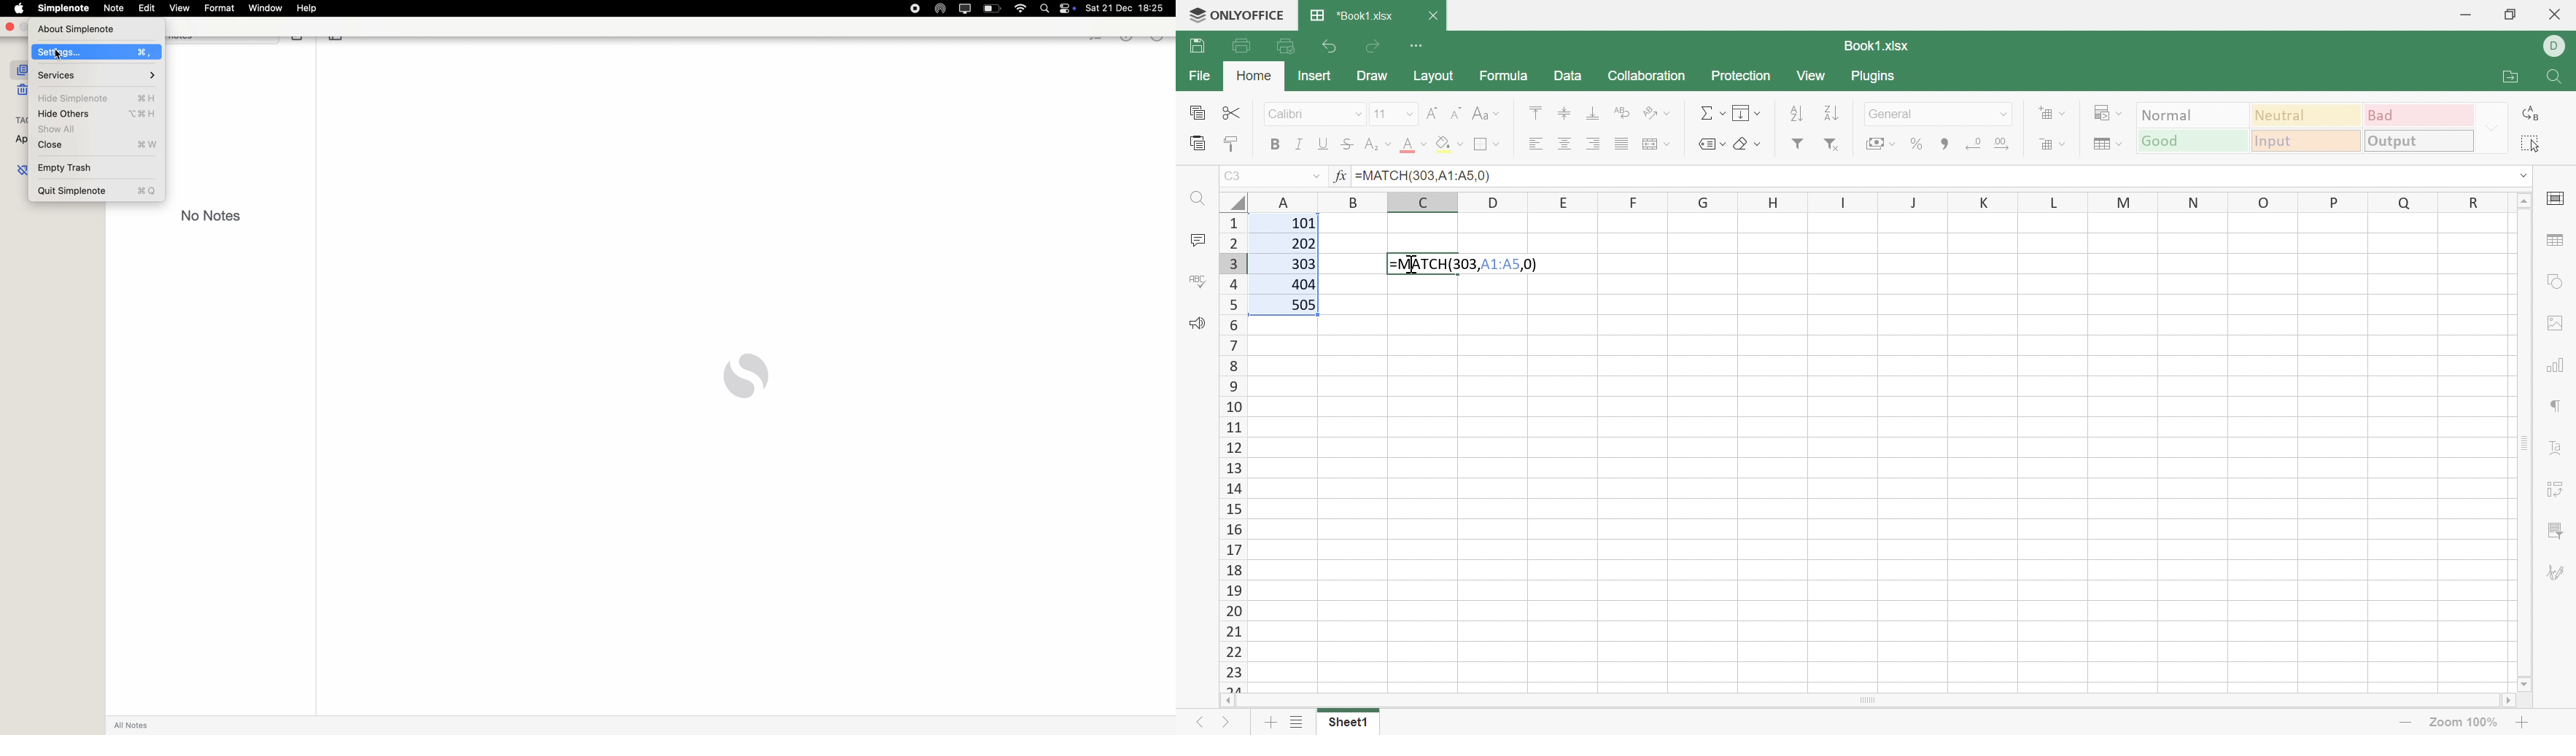  What do you see at coordinates (2108, 148) in the screenshot?
I see `Format table as template` at bounding box center [2108, 148].